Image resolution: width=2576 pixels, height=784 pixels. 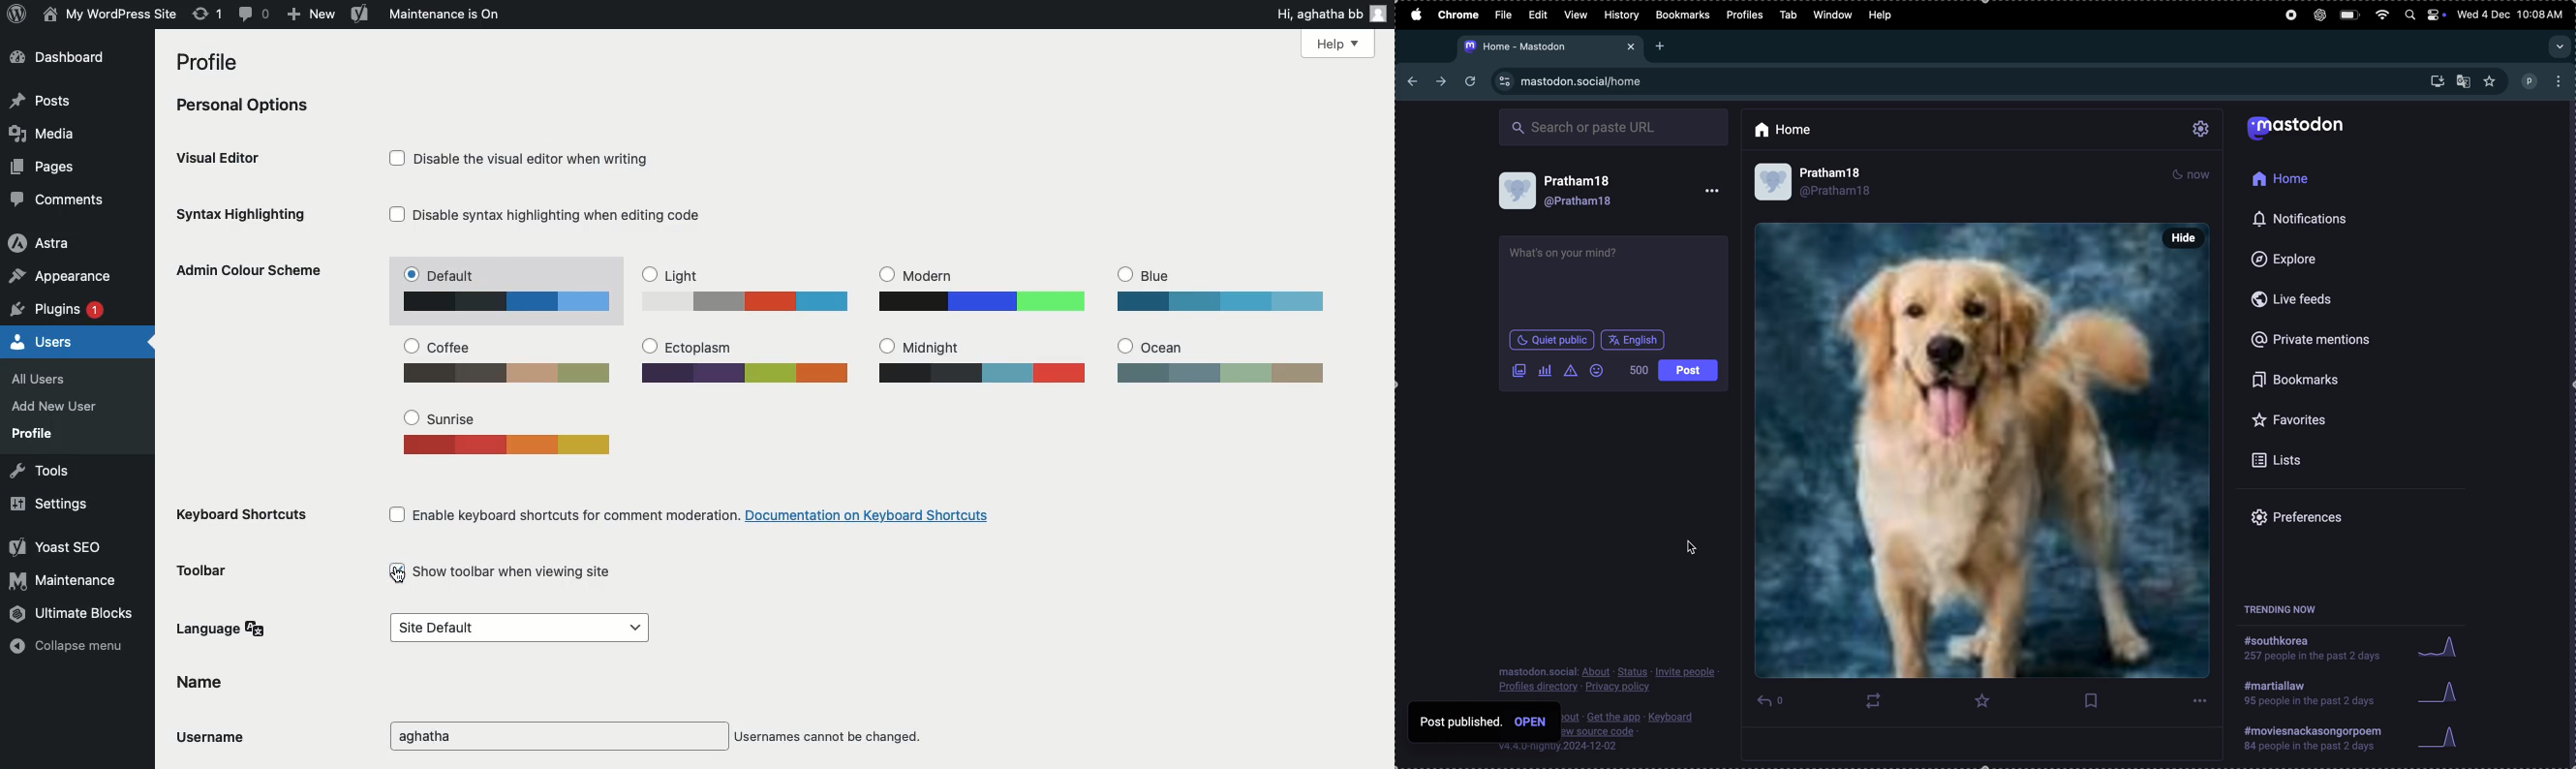 I want to click on Logo, so click(x=17, y=16).